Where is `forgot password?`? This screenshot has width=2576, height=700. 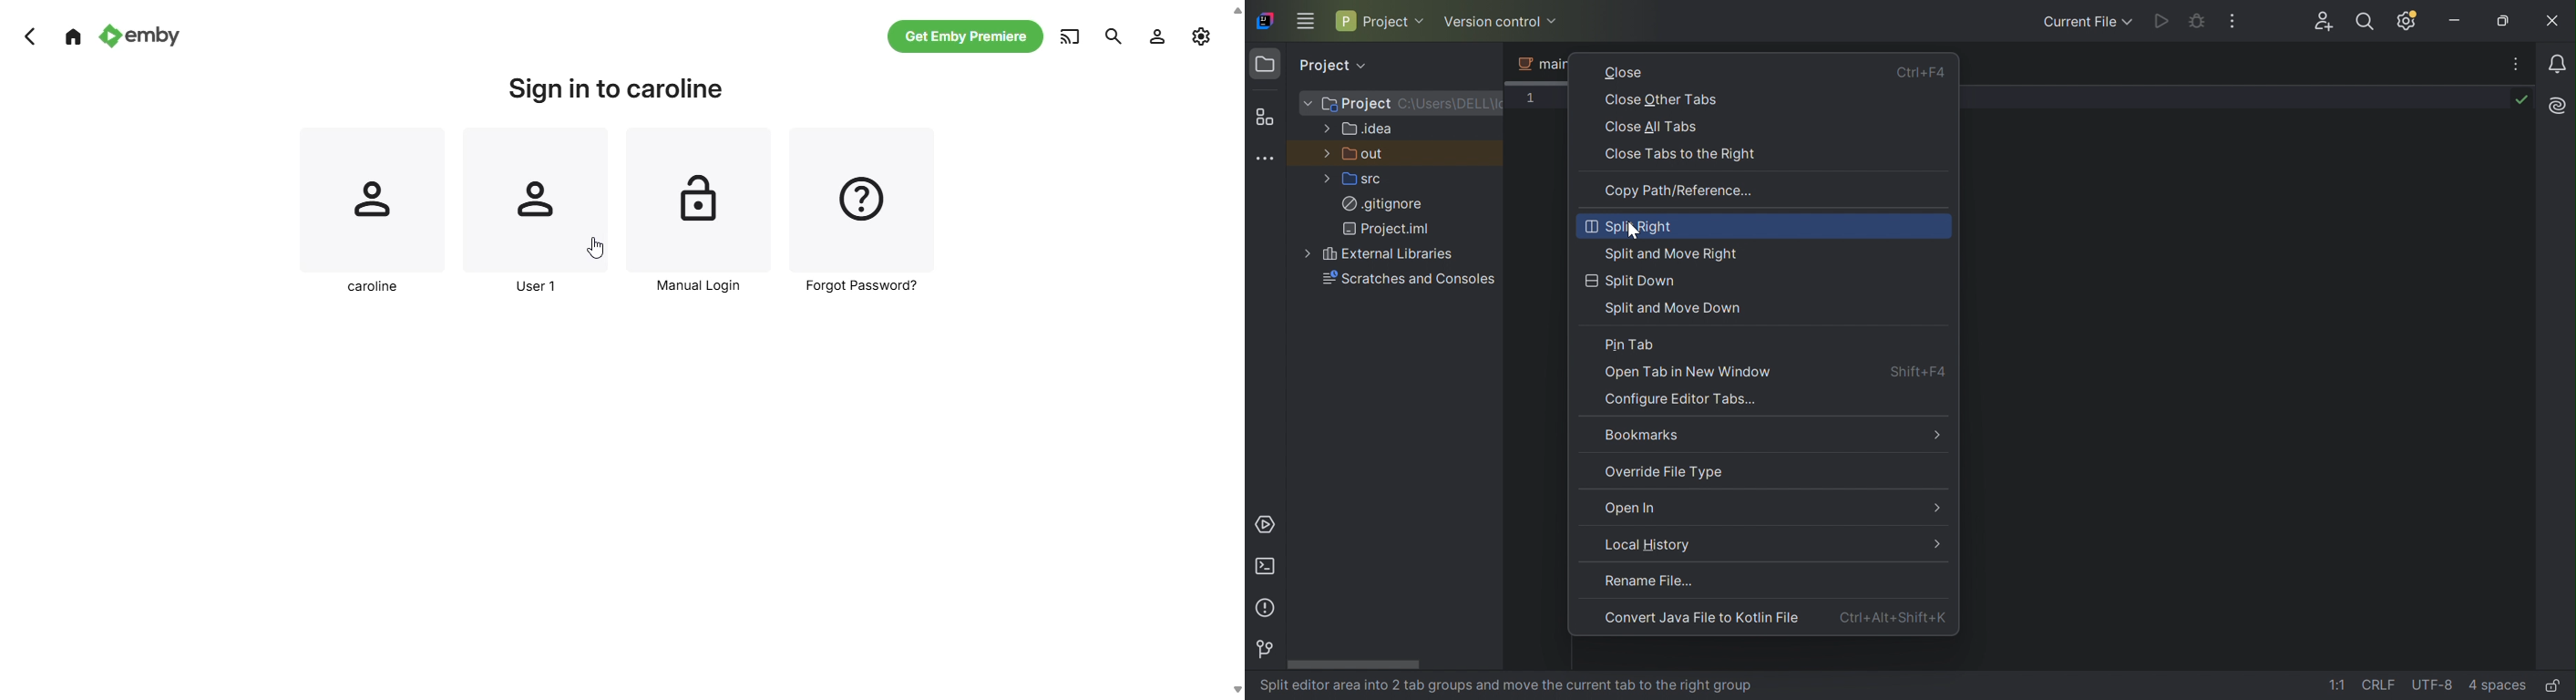
forgot password? is located at coordinates (858, 212).